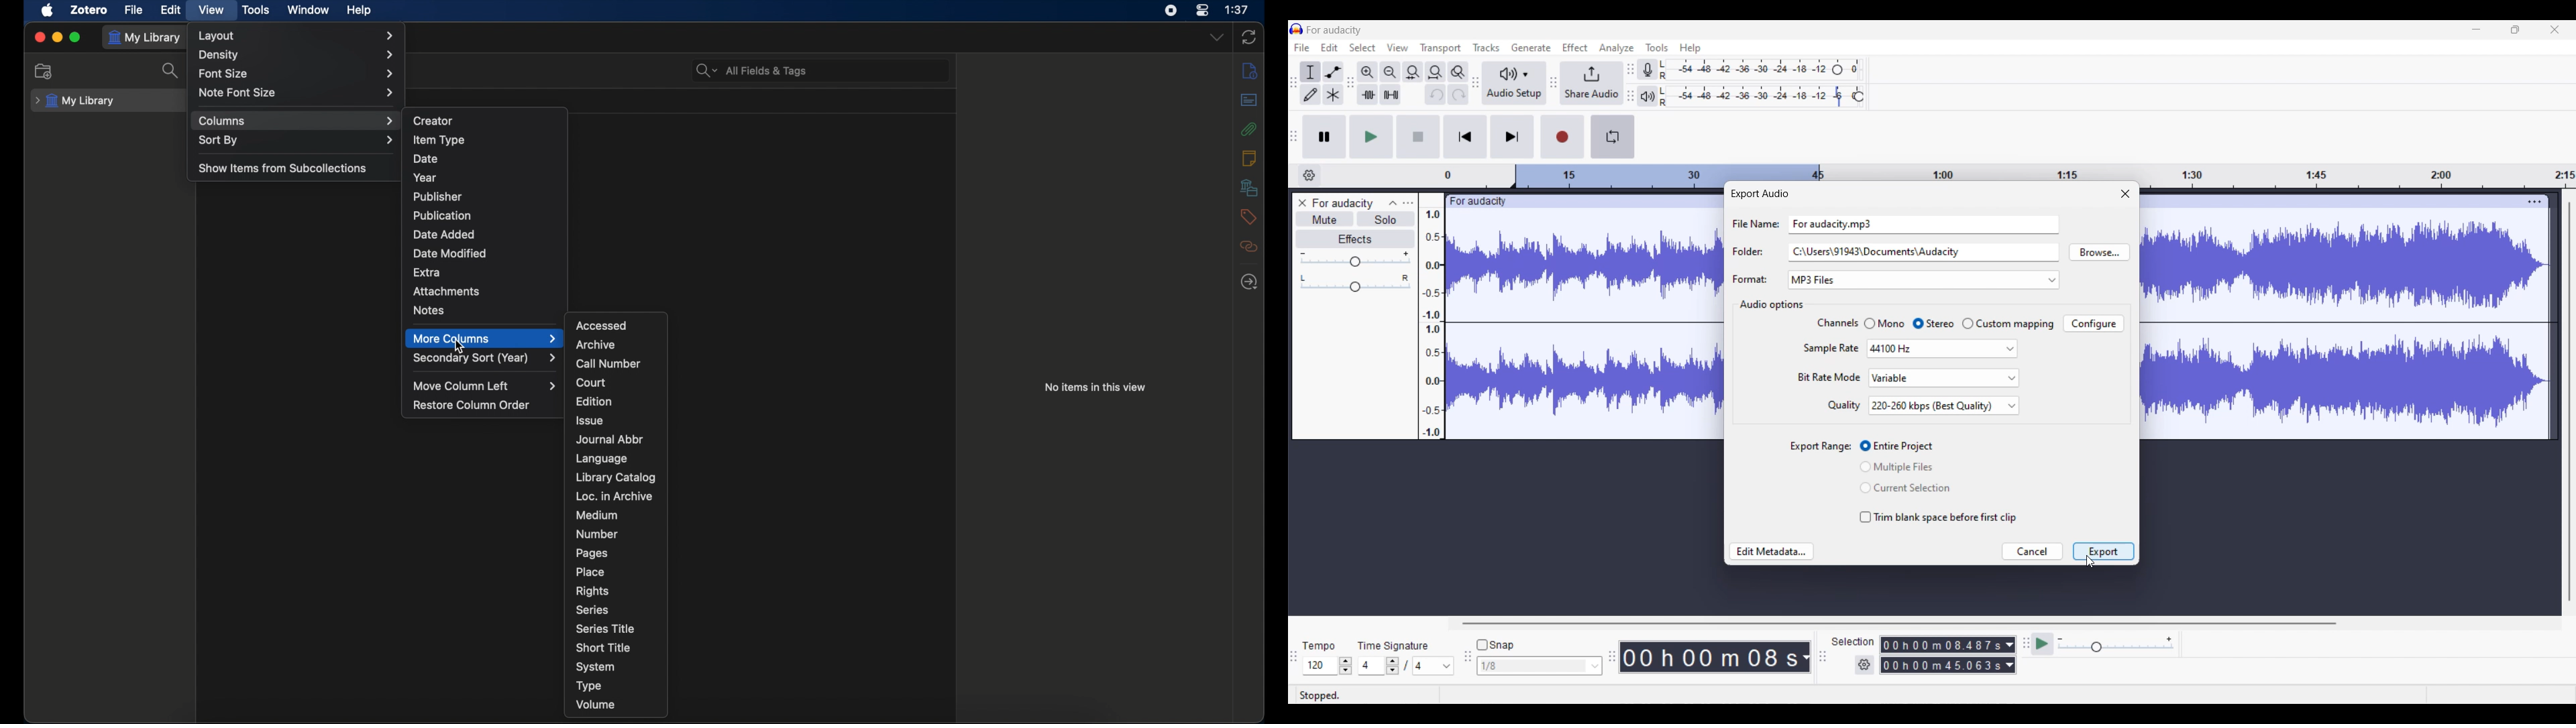 The image size is (2576, 728). I want to click on secondary sort, so click(486, 358).